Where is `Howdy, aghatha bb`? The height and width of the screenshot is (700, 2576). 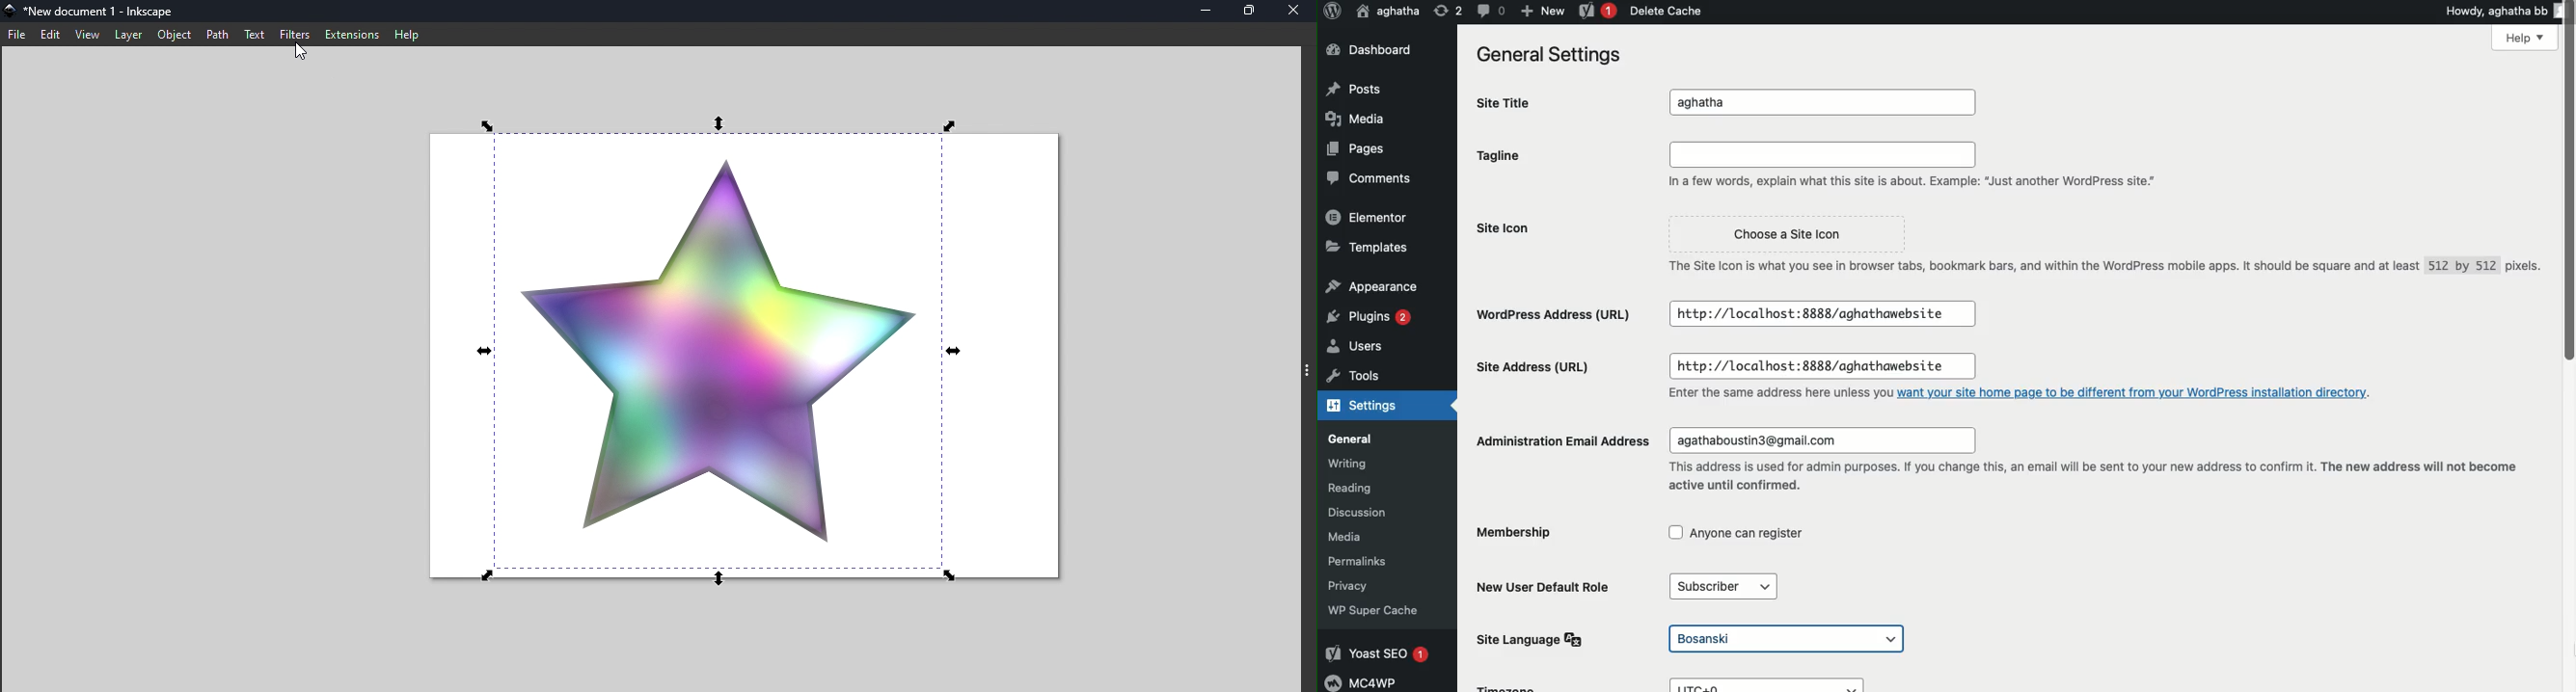 Howdy, aghatha bb is located at coordinates (2506, 10).